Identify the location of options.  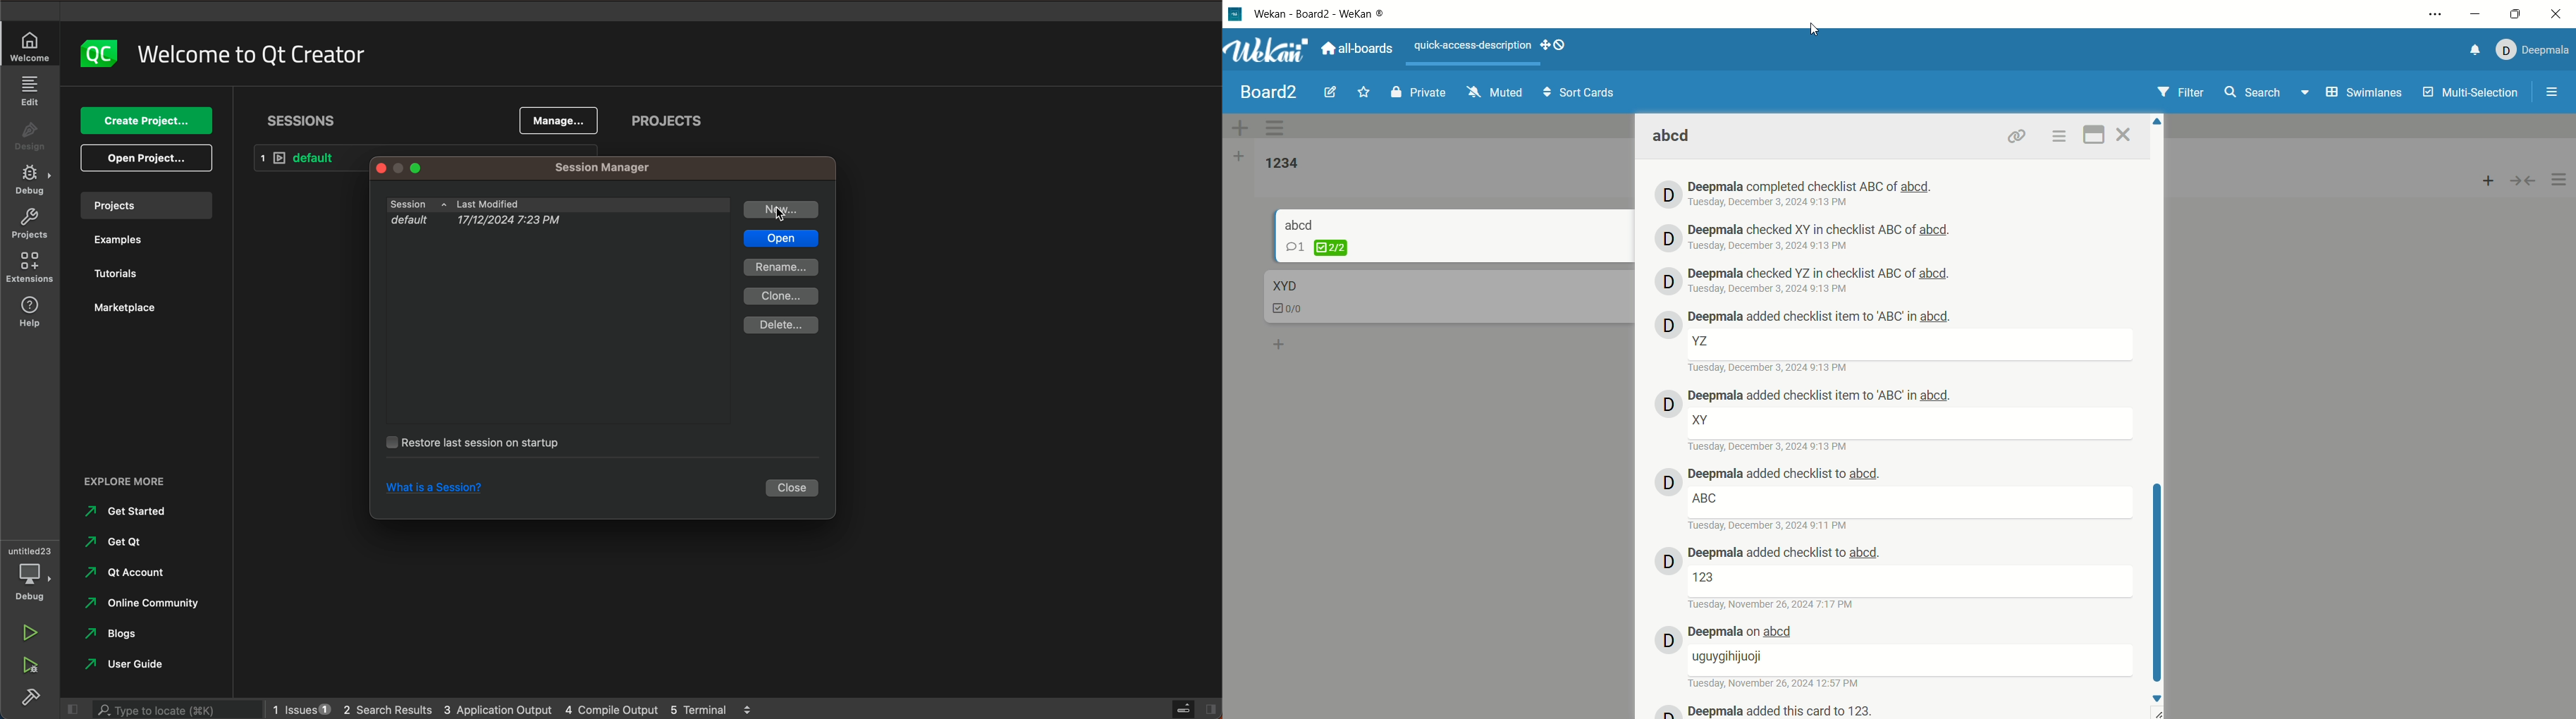
(2560, 180).